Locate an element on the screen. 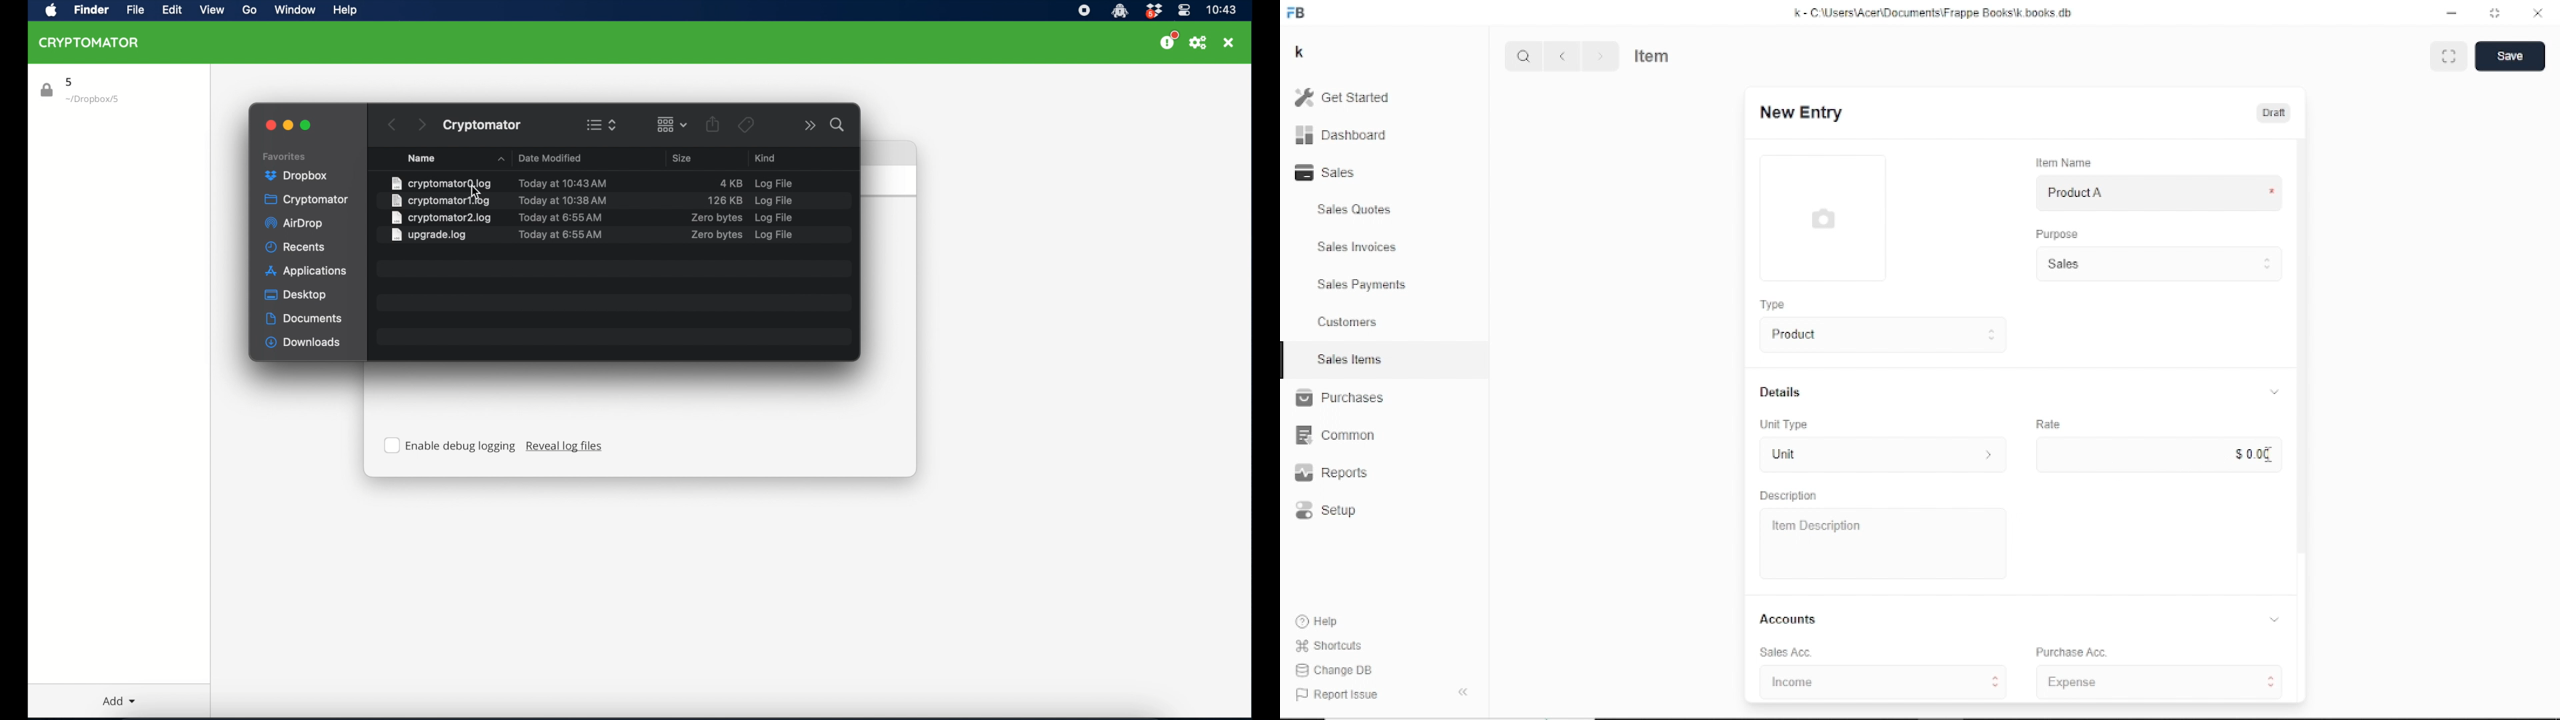 The height and width of the screenshot is (728, 2576). Previous is located at coordinates (1562, 56).